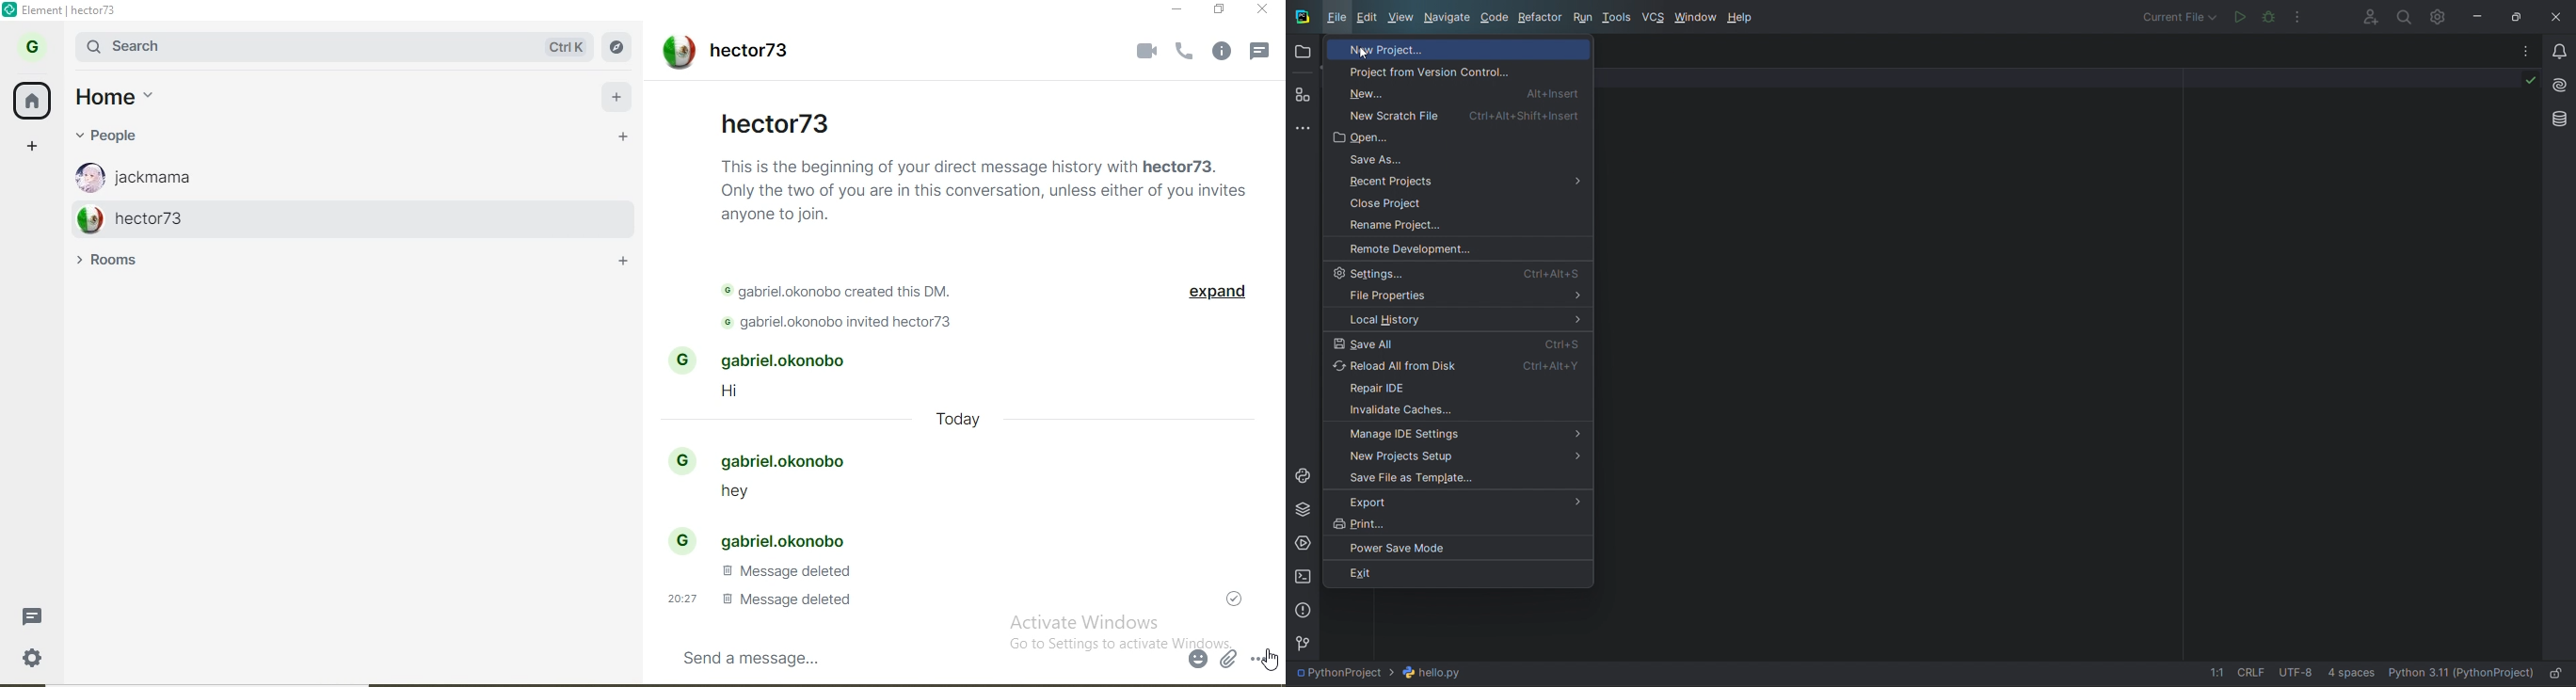 This screenshot has width=2576, height=700. Describe the element at coordinates (1619, 19) in the screenshot. I see `tools` at that location.